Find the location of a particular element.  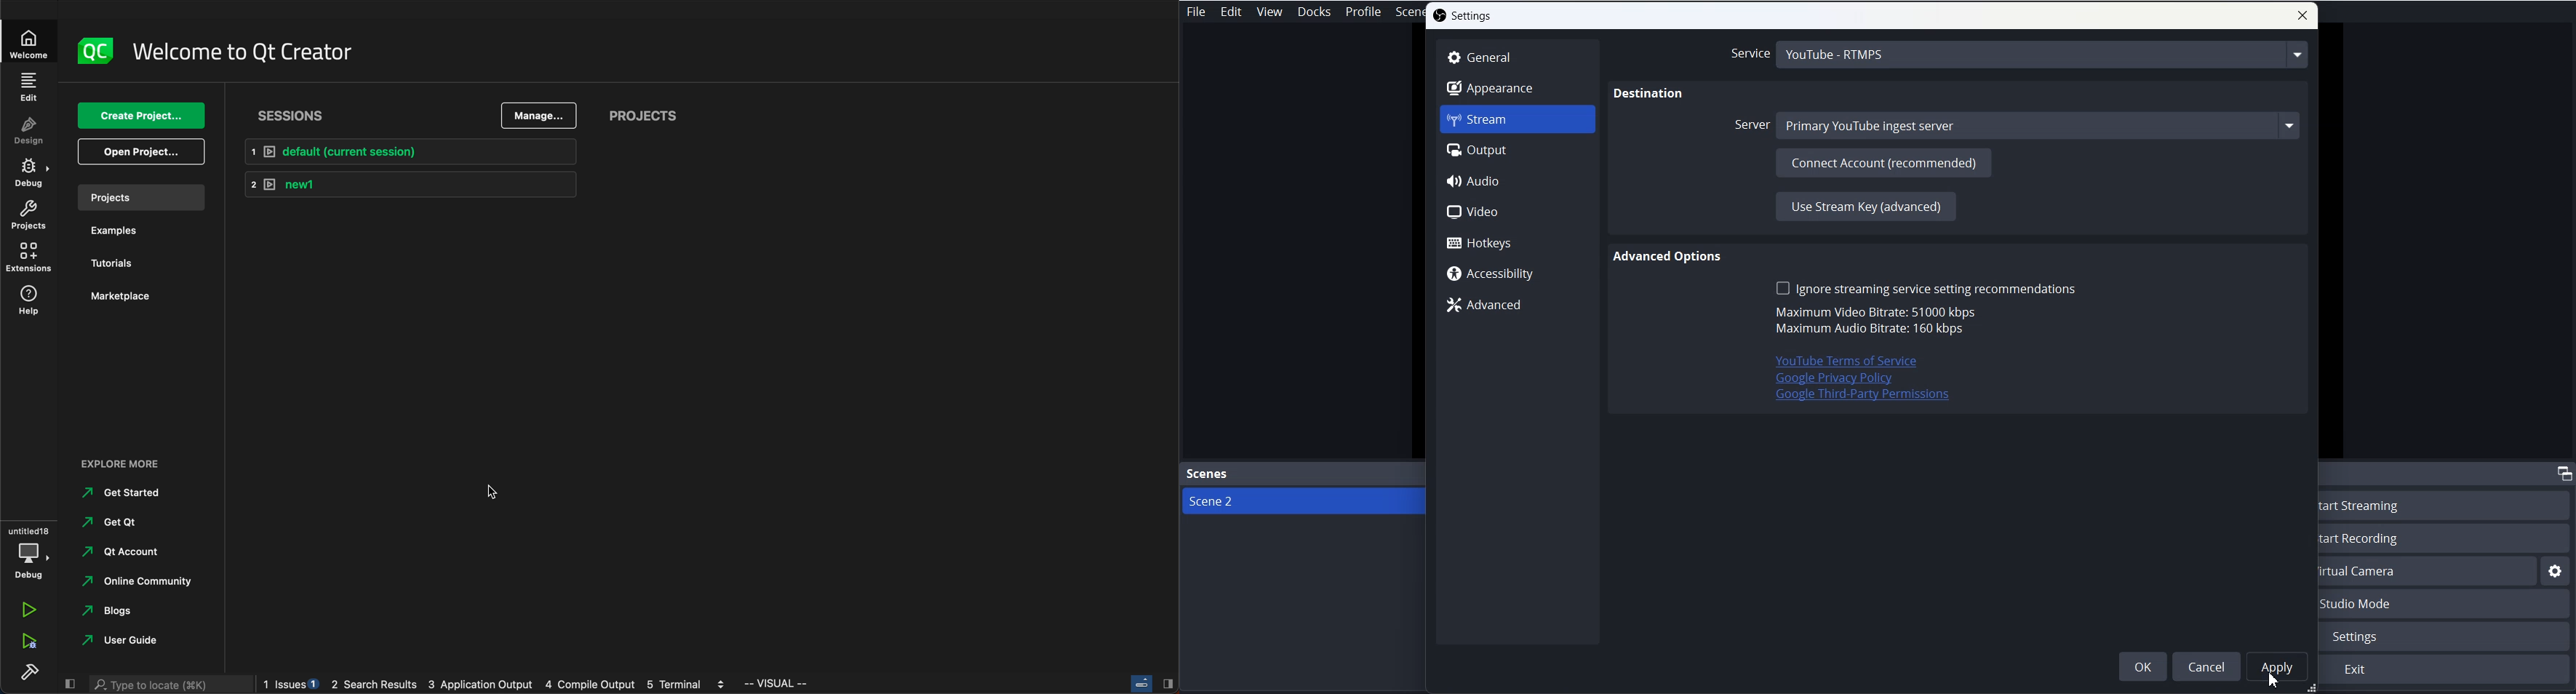

Output is located at coordinates (1518, 150).